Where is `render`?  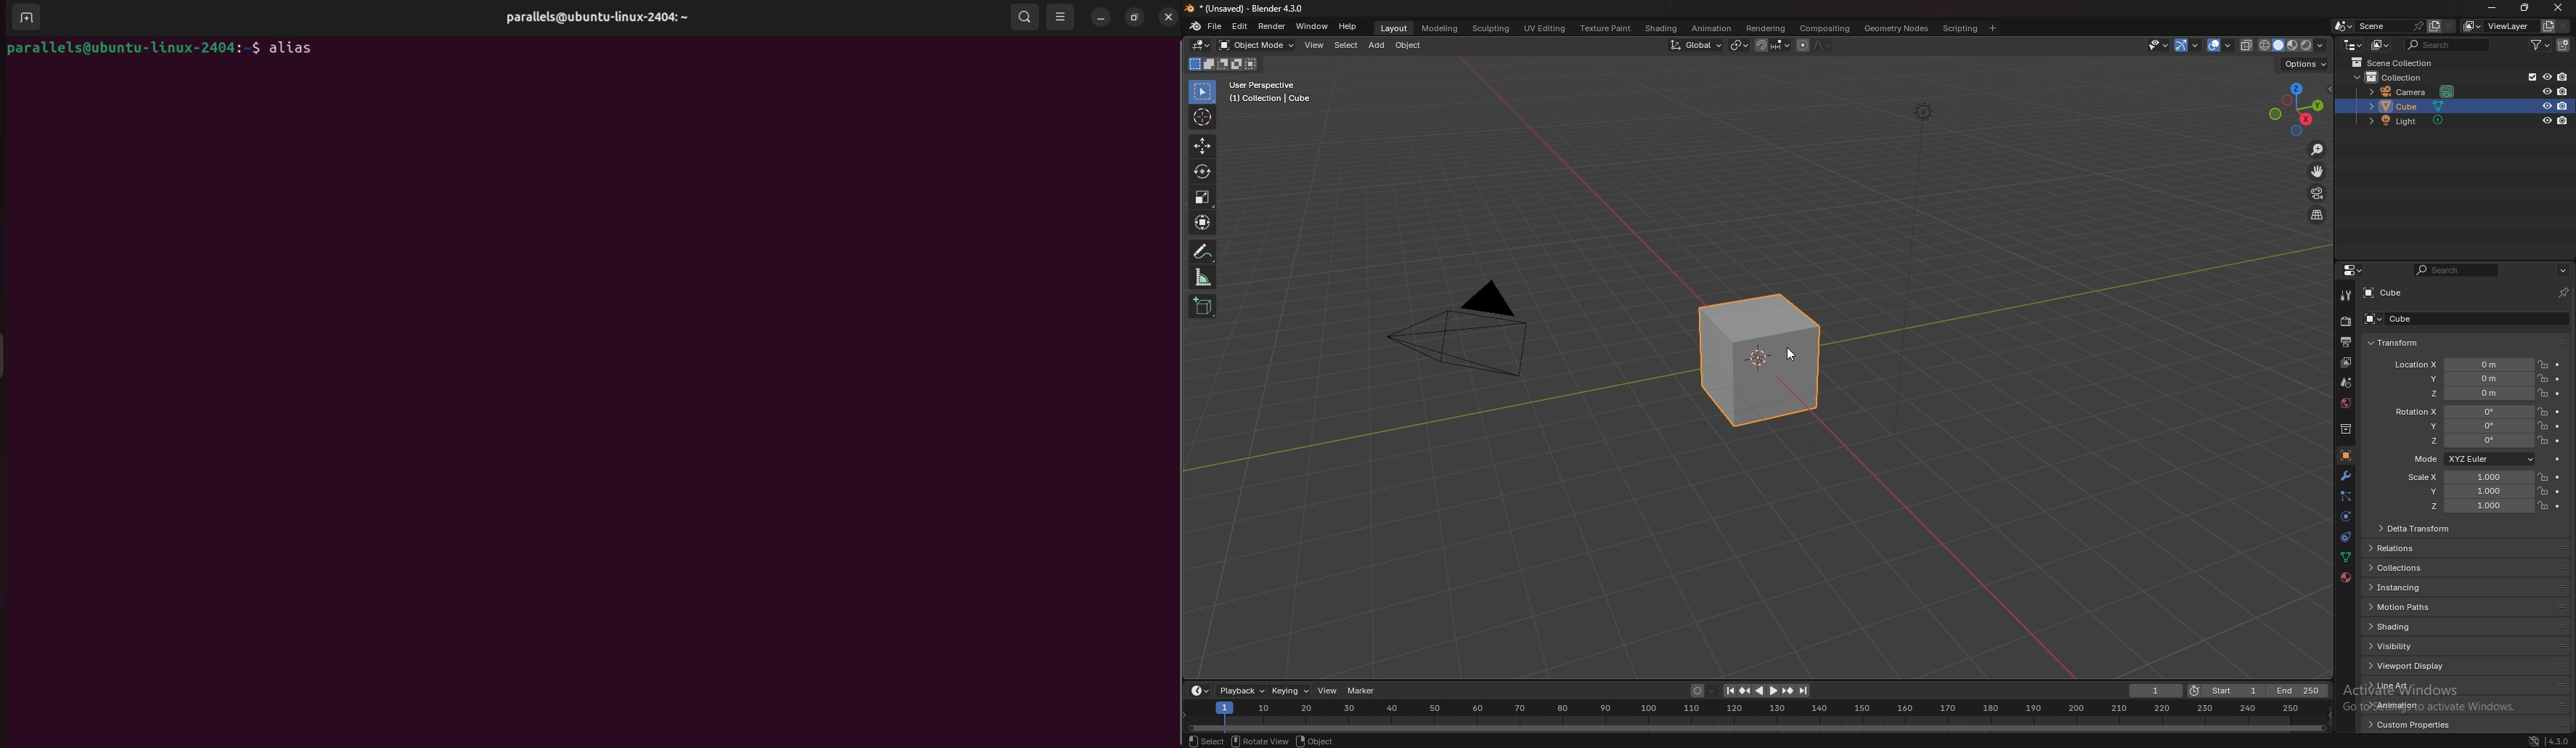 render is located at coordinates (1271, 26).